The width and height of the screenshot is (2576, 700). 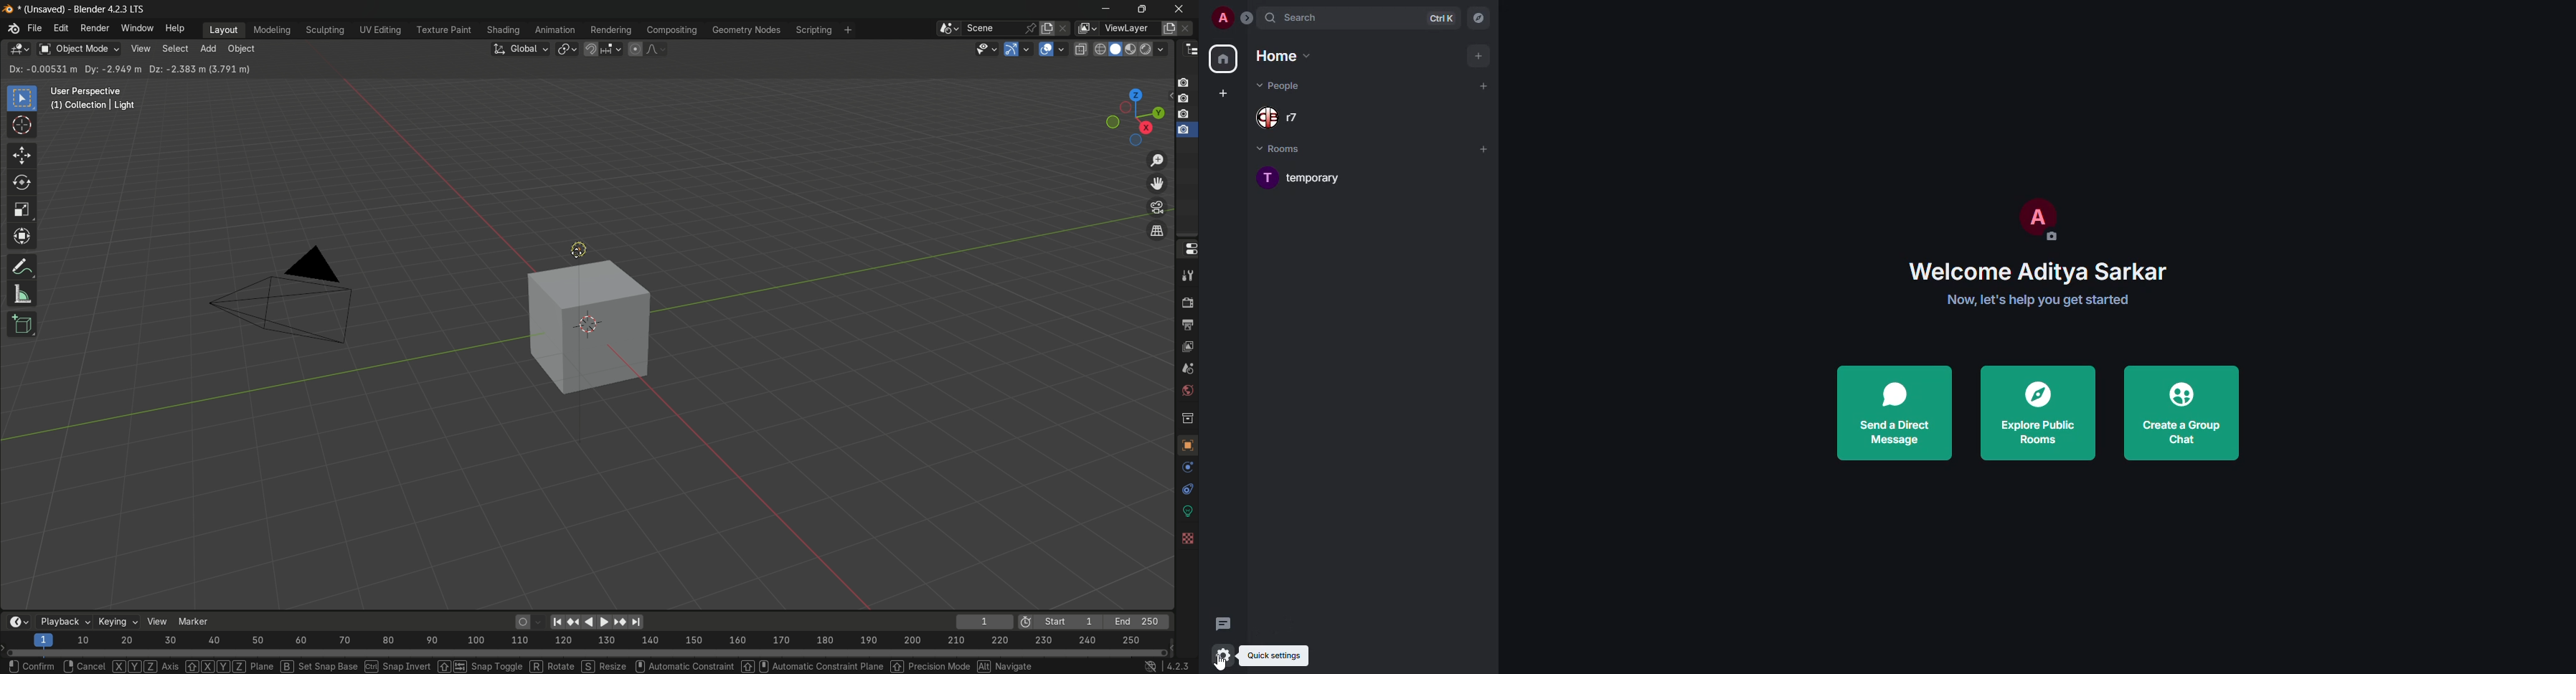 What do you see at coordinates (175, 27) in the screenshot?
I see `help menu` at bounding box center [175, 27].